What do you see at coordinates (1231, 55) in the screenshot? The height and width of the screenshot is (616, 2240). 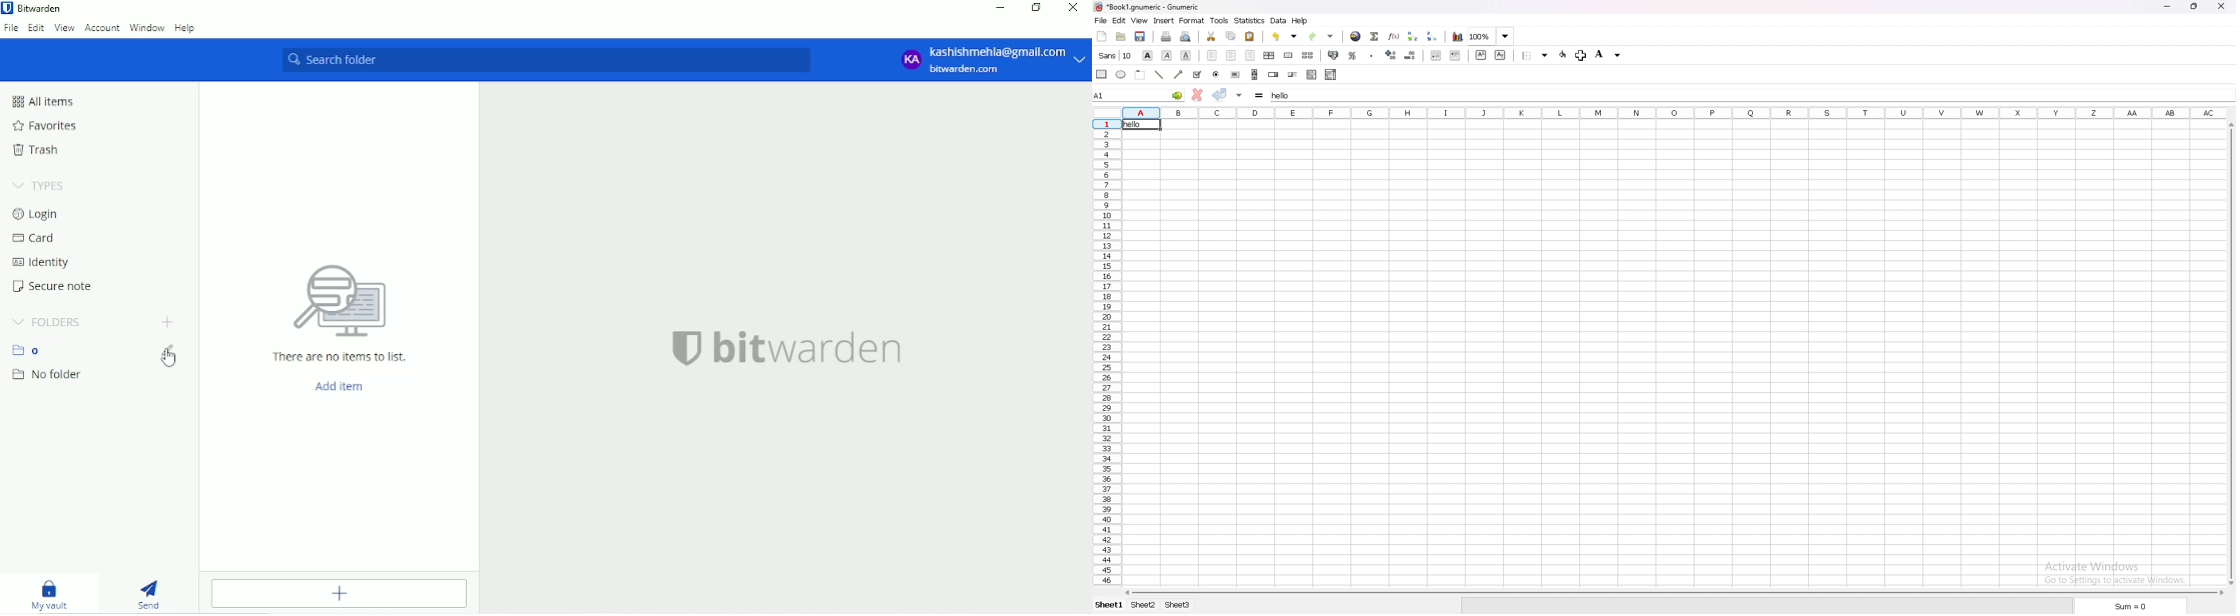 I see `centre` at bounding box center [1231, 55].